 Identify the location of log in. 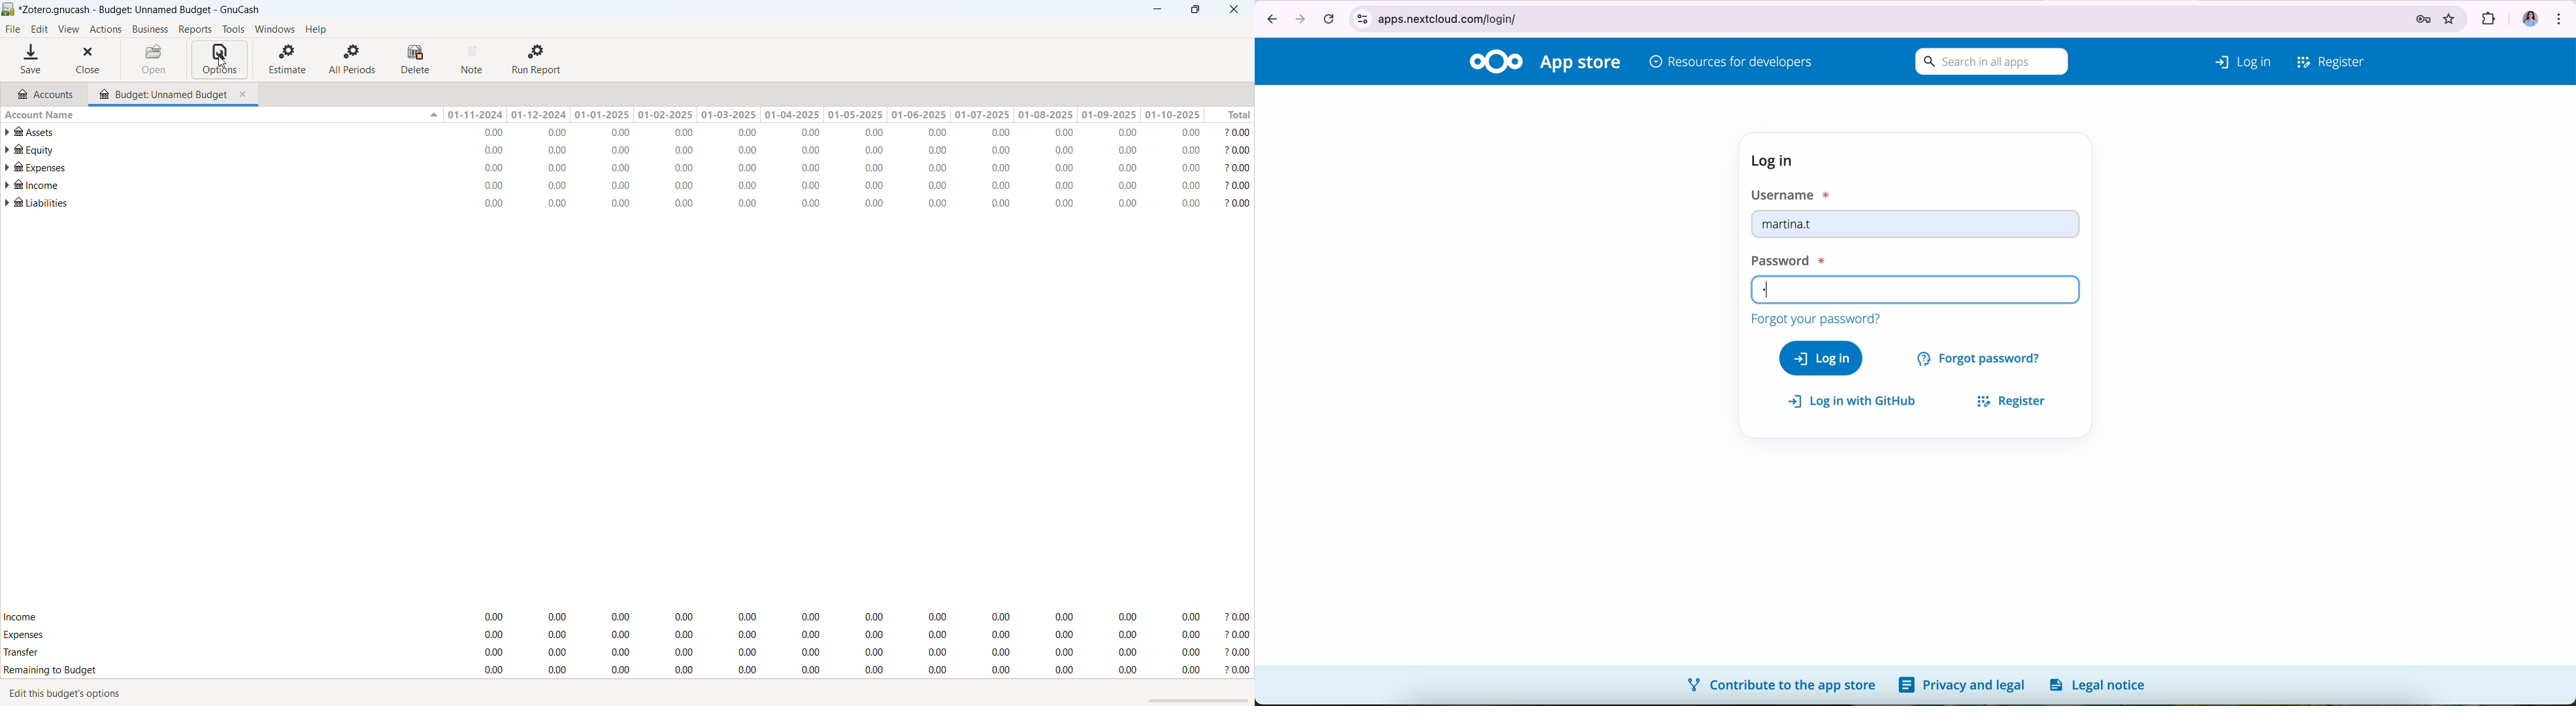
(1776, 161).